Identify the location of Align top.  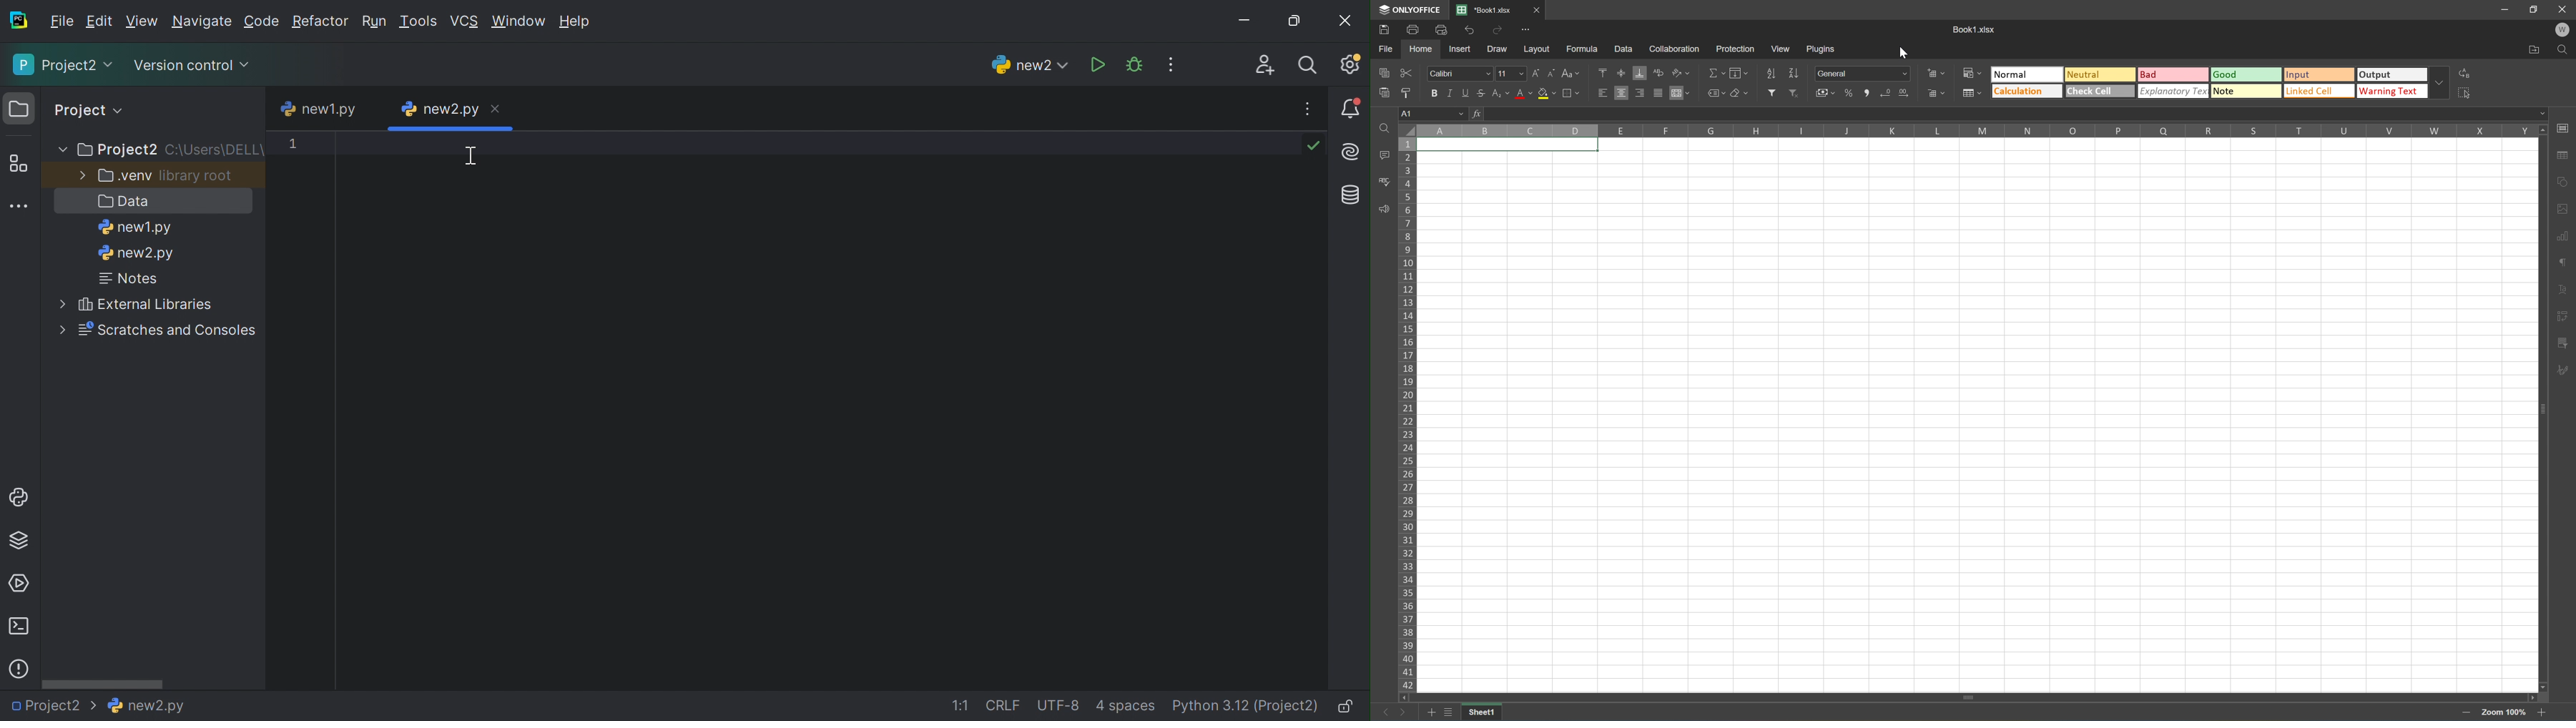
(1603, 71).